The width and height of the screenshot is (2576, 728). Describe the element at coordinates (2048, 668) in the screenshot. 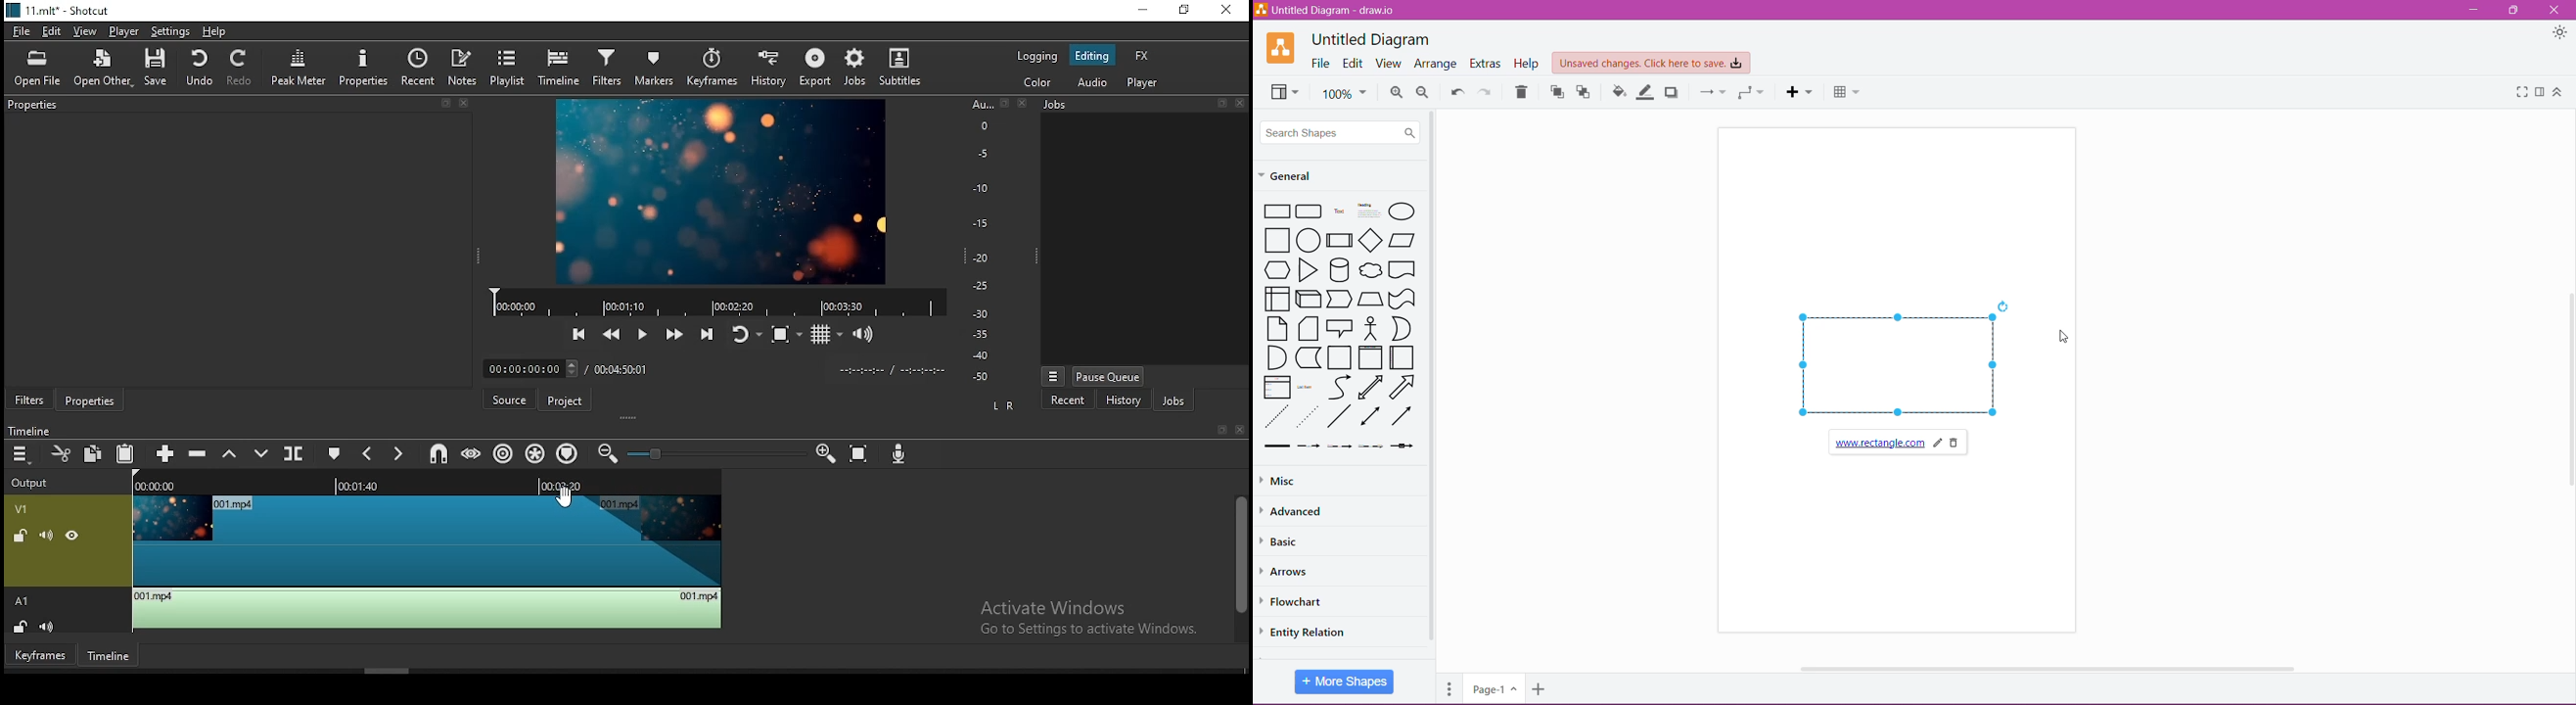

I see `scroll bar` at that location.